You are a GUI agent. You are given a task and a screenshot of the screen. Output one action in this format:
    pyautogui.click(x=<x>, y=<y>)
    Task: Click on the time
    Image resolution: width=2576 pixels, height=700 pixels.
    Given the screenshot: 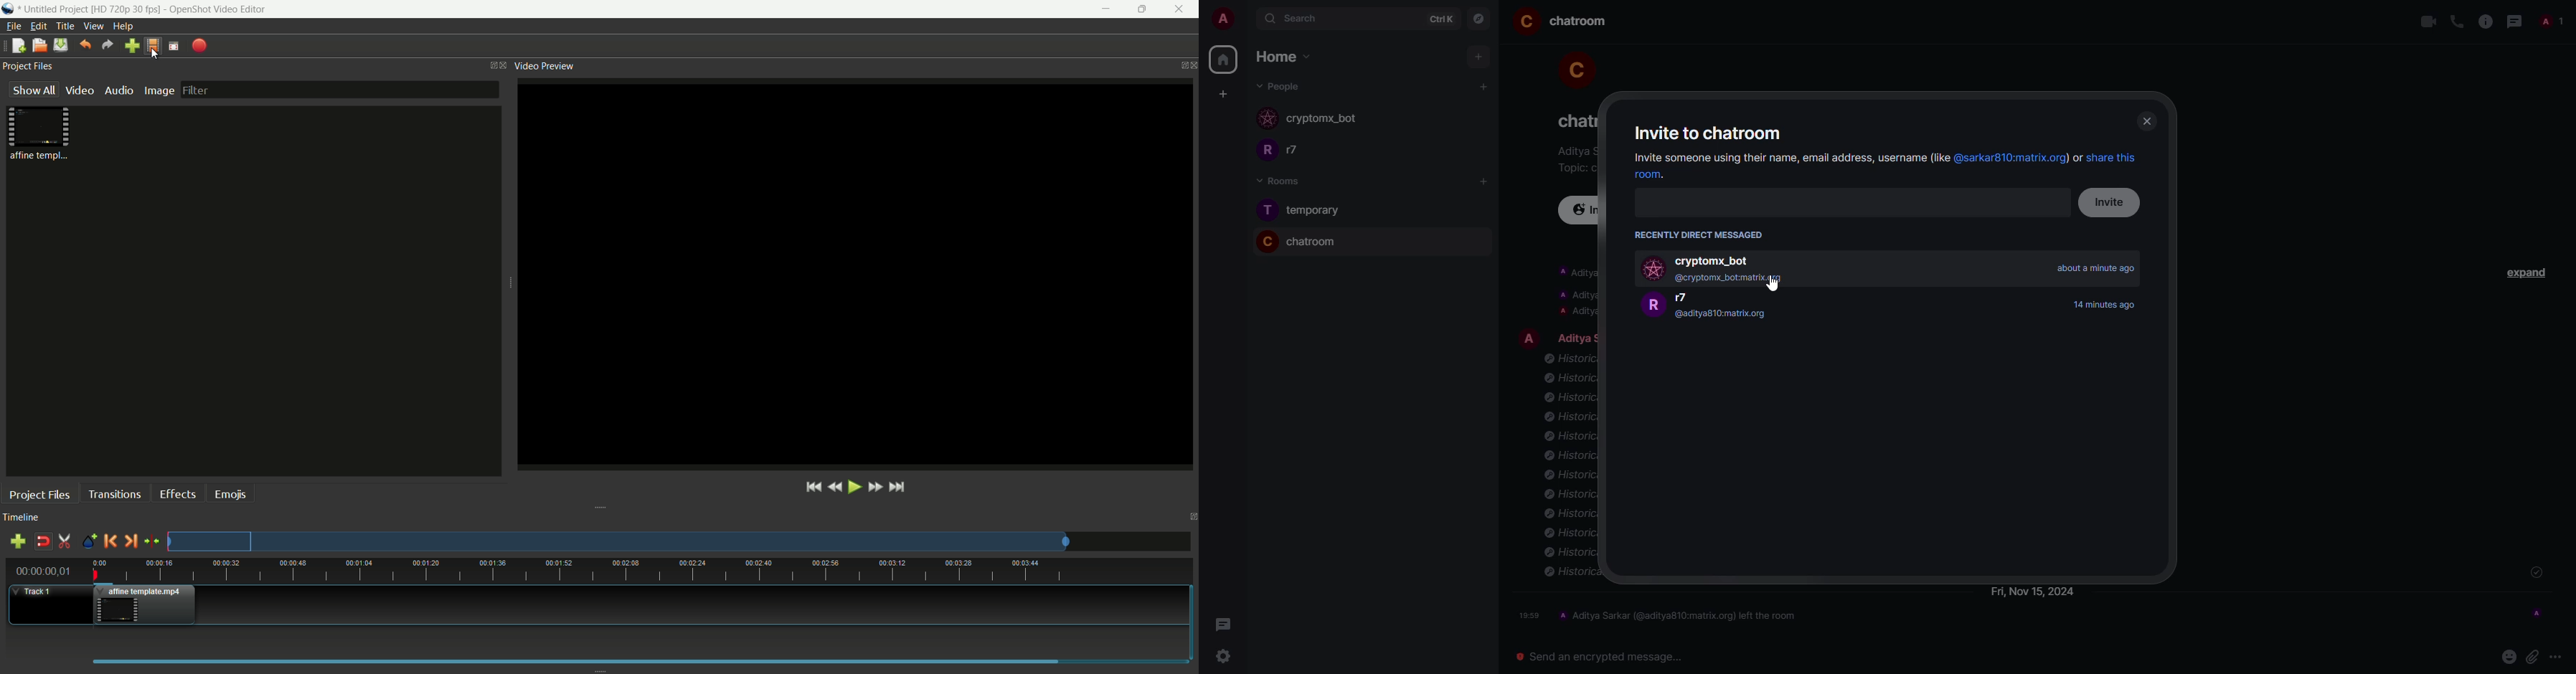 What is the action you would take?
    pyautogui.click(x=643, y=569)
    